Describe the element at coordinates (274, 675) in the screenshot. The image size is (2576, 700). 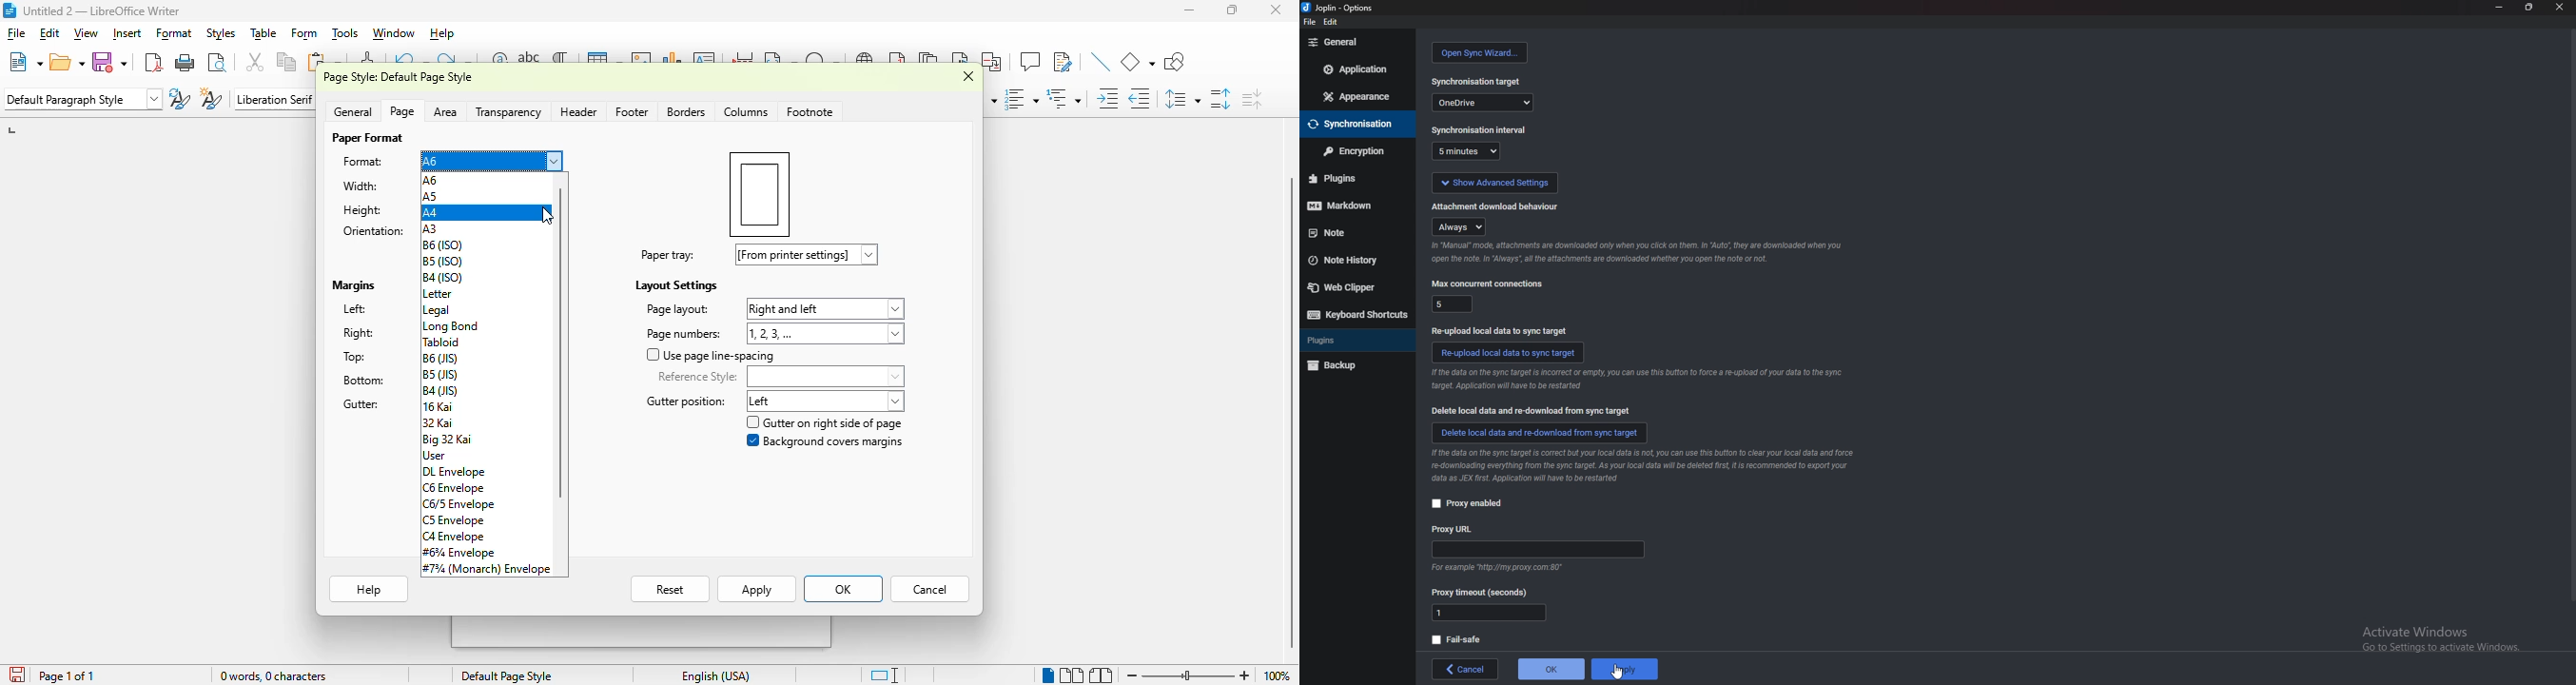
I see `word and character count` at that location.